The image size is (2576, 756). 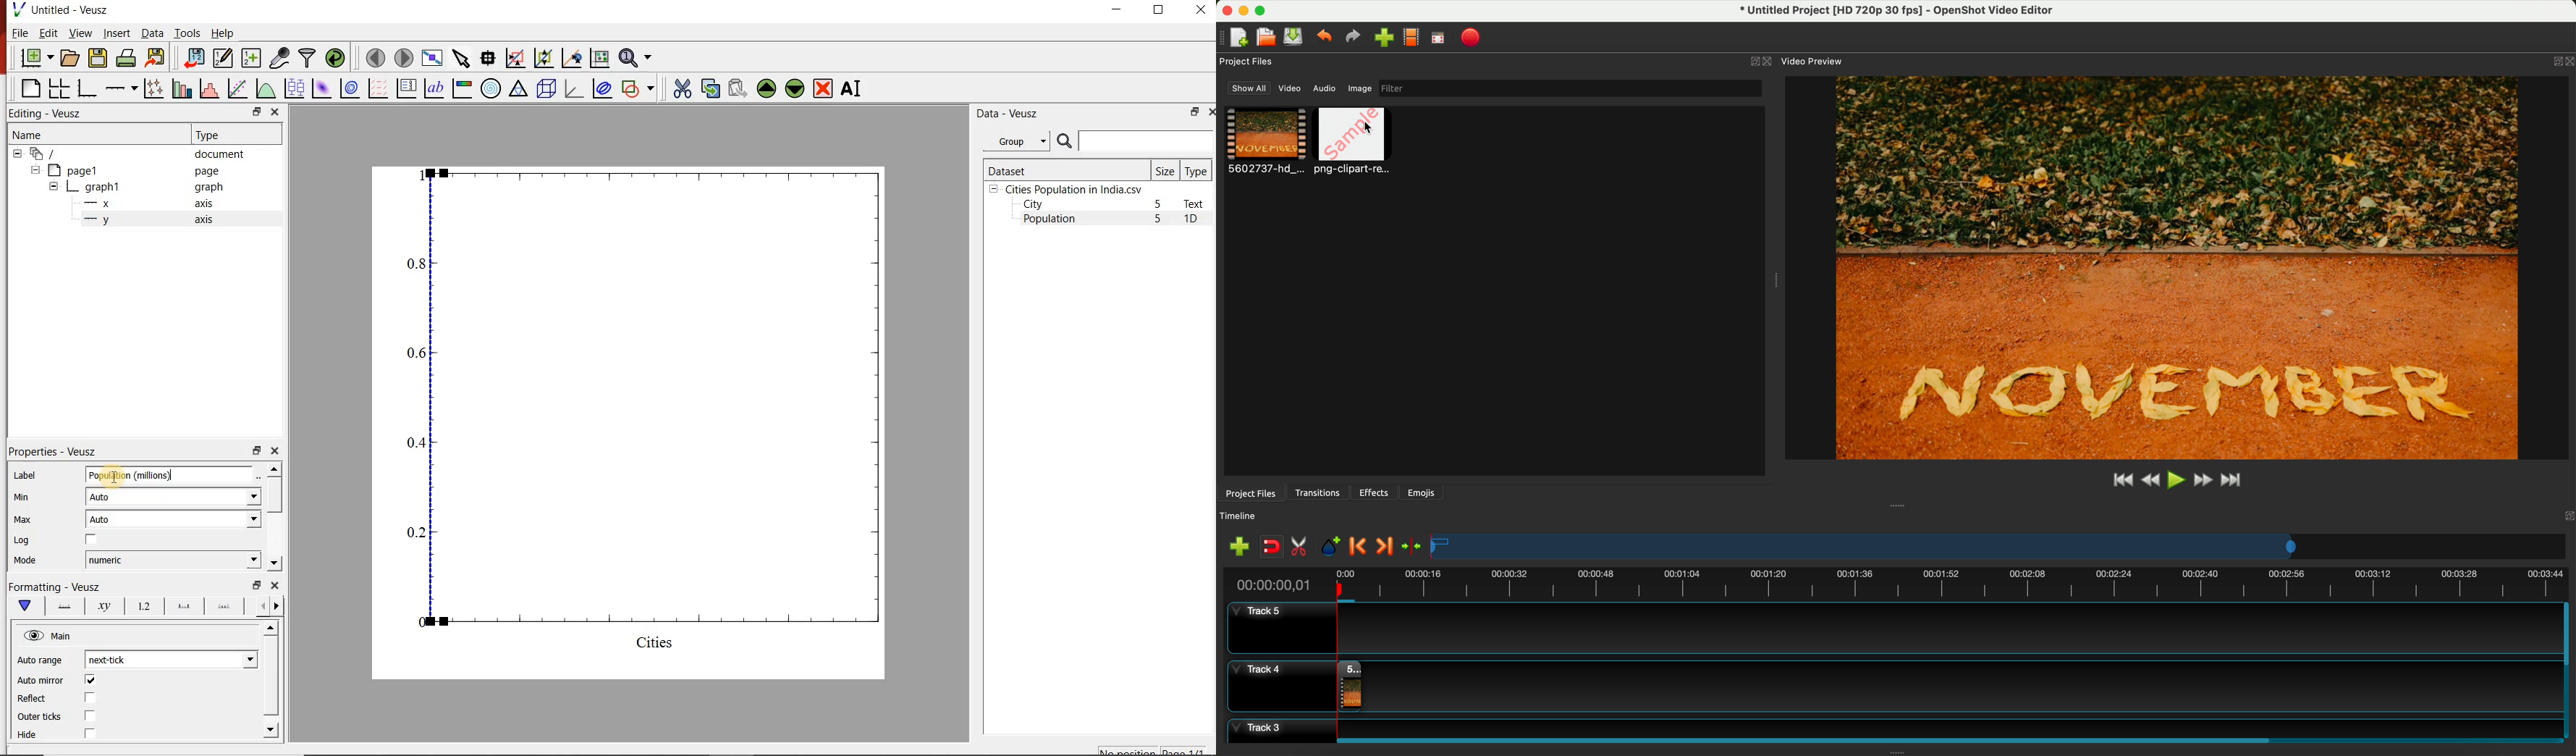 What do you see at coordinates (2233, 481) in the screenshot?
I see `jump to end` at bounding box center [2233, 481].